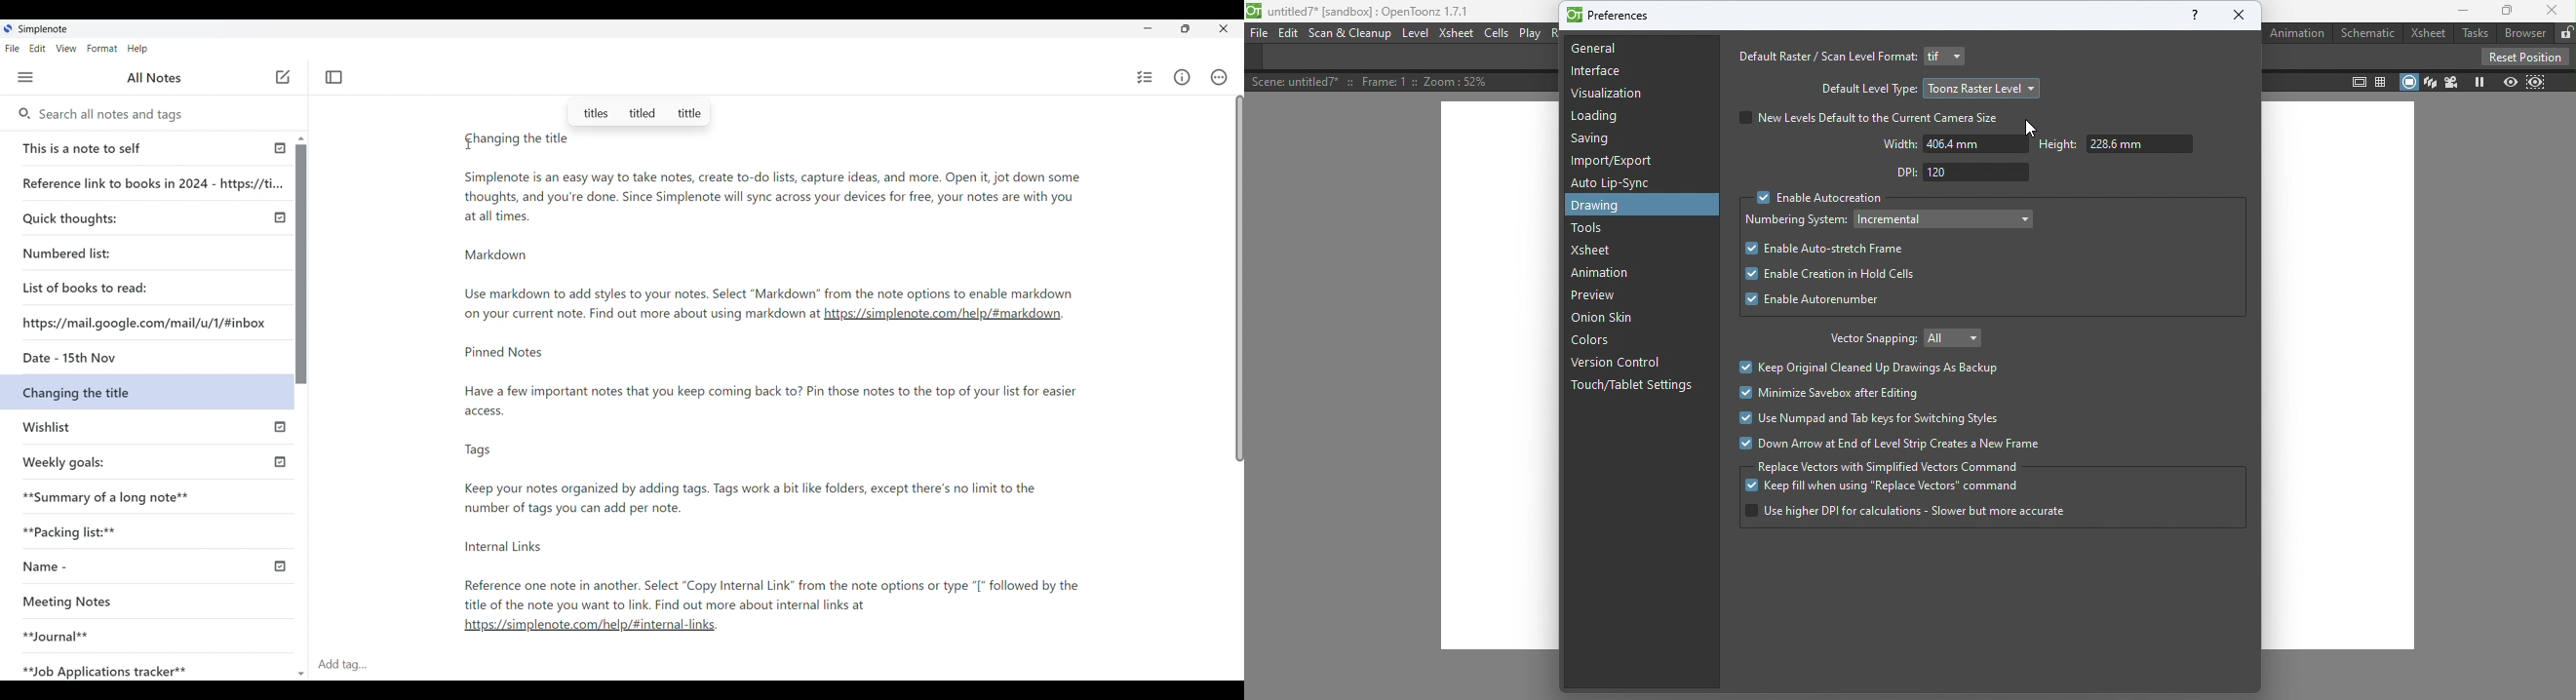  I want to click on General, so click(1603, 51).